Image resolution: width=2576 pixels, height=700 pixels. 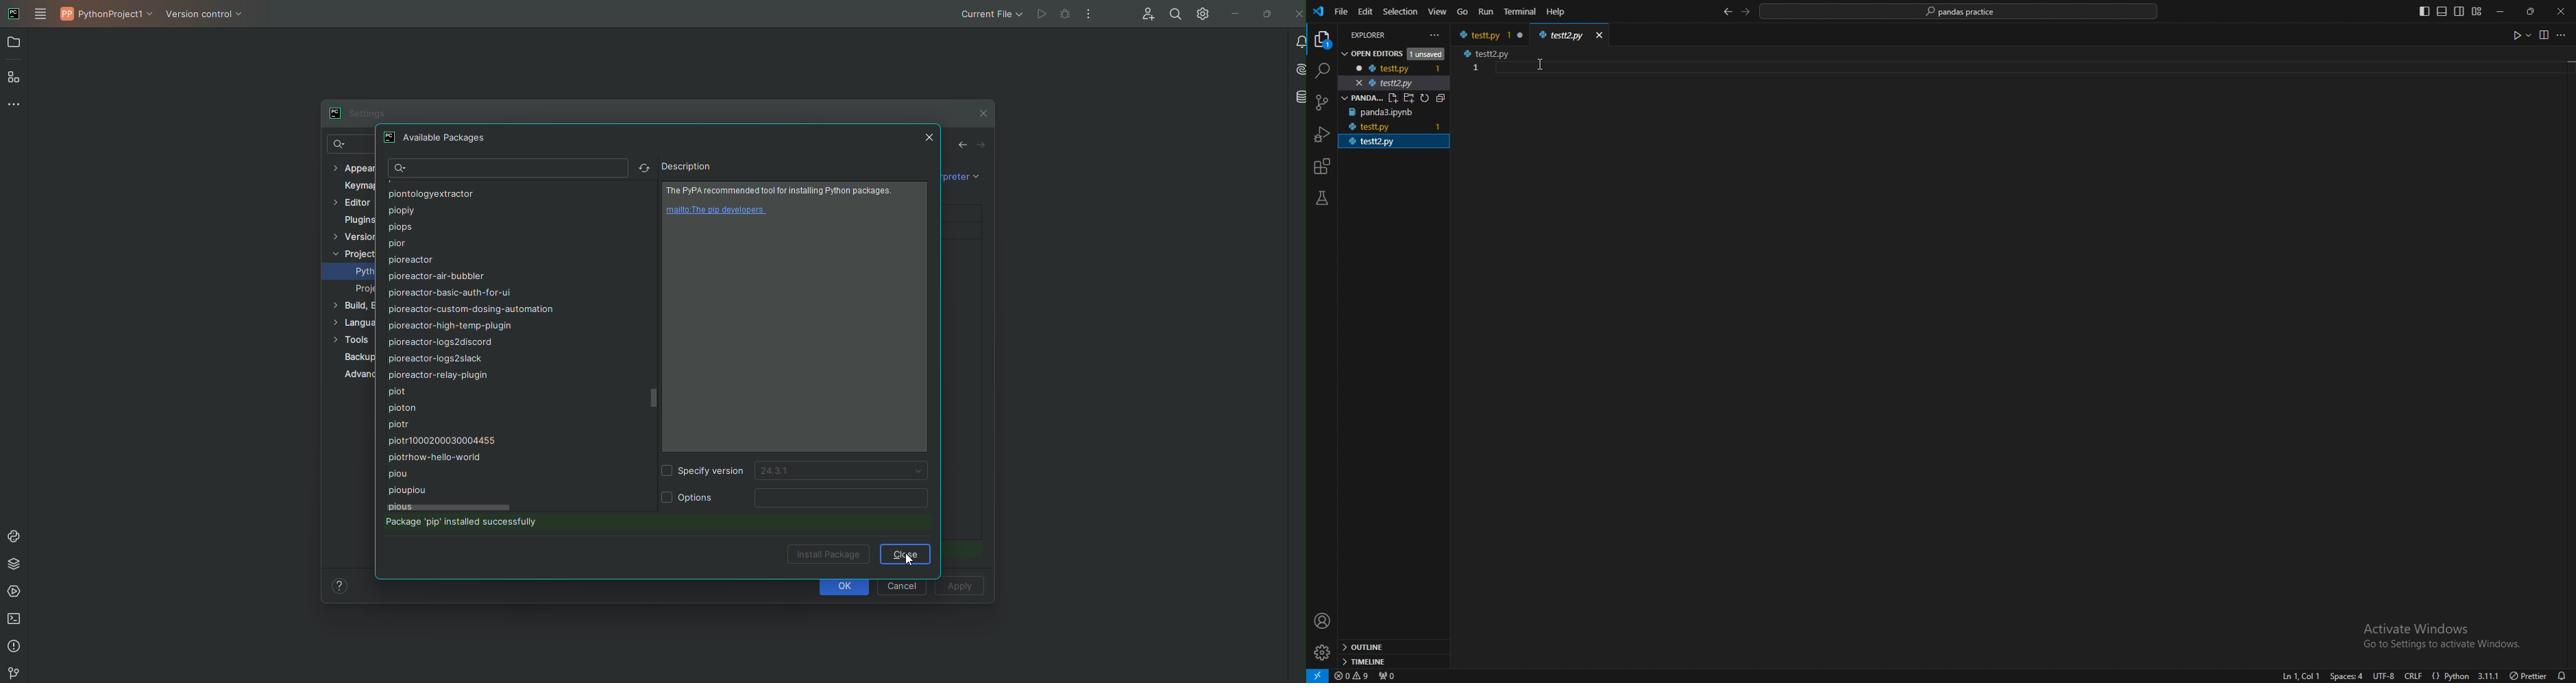 What do you see at coordinates (1386, 68) in the screenshot?
I see `testt.py` at bounding box center [1386, 68].